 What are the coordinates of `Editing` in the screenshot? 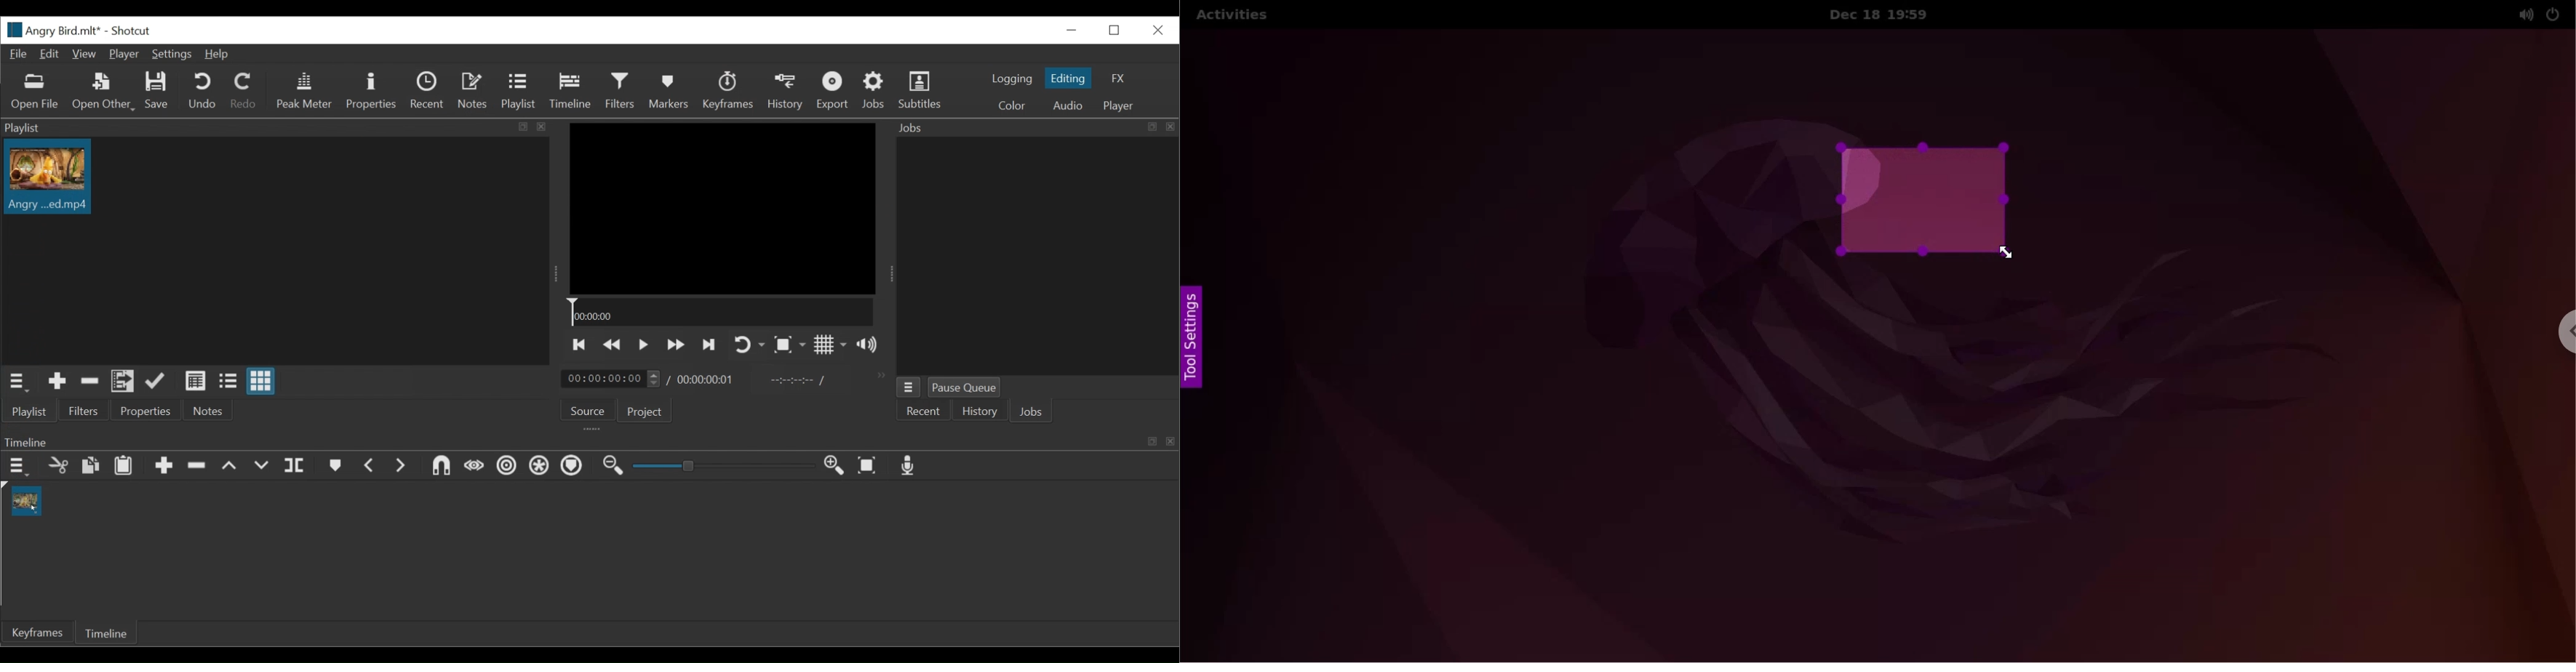 It's located at (1068, 78).